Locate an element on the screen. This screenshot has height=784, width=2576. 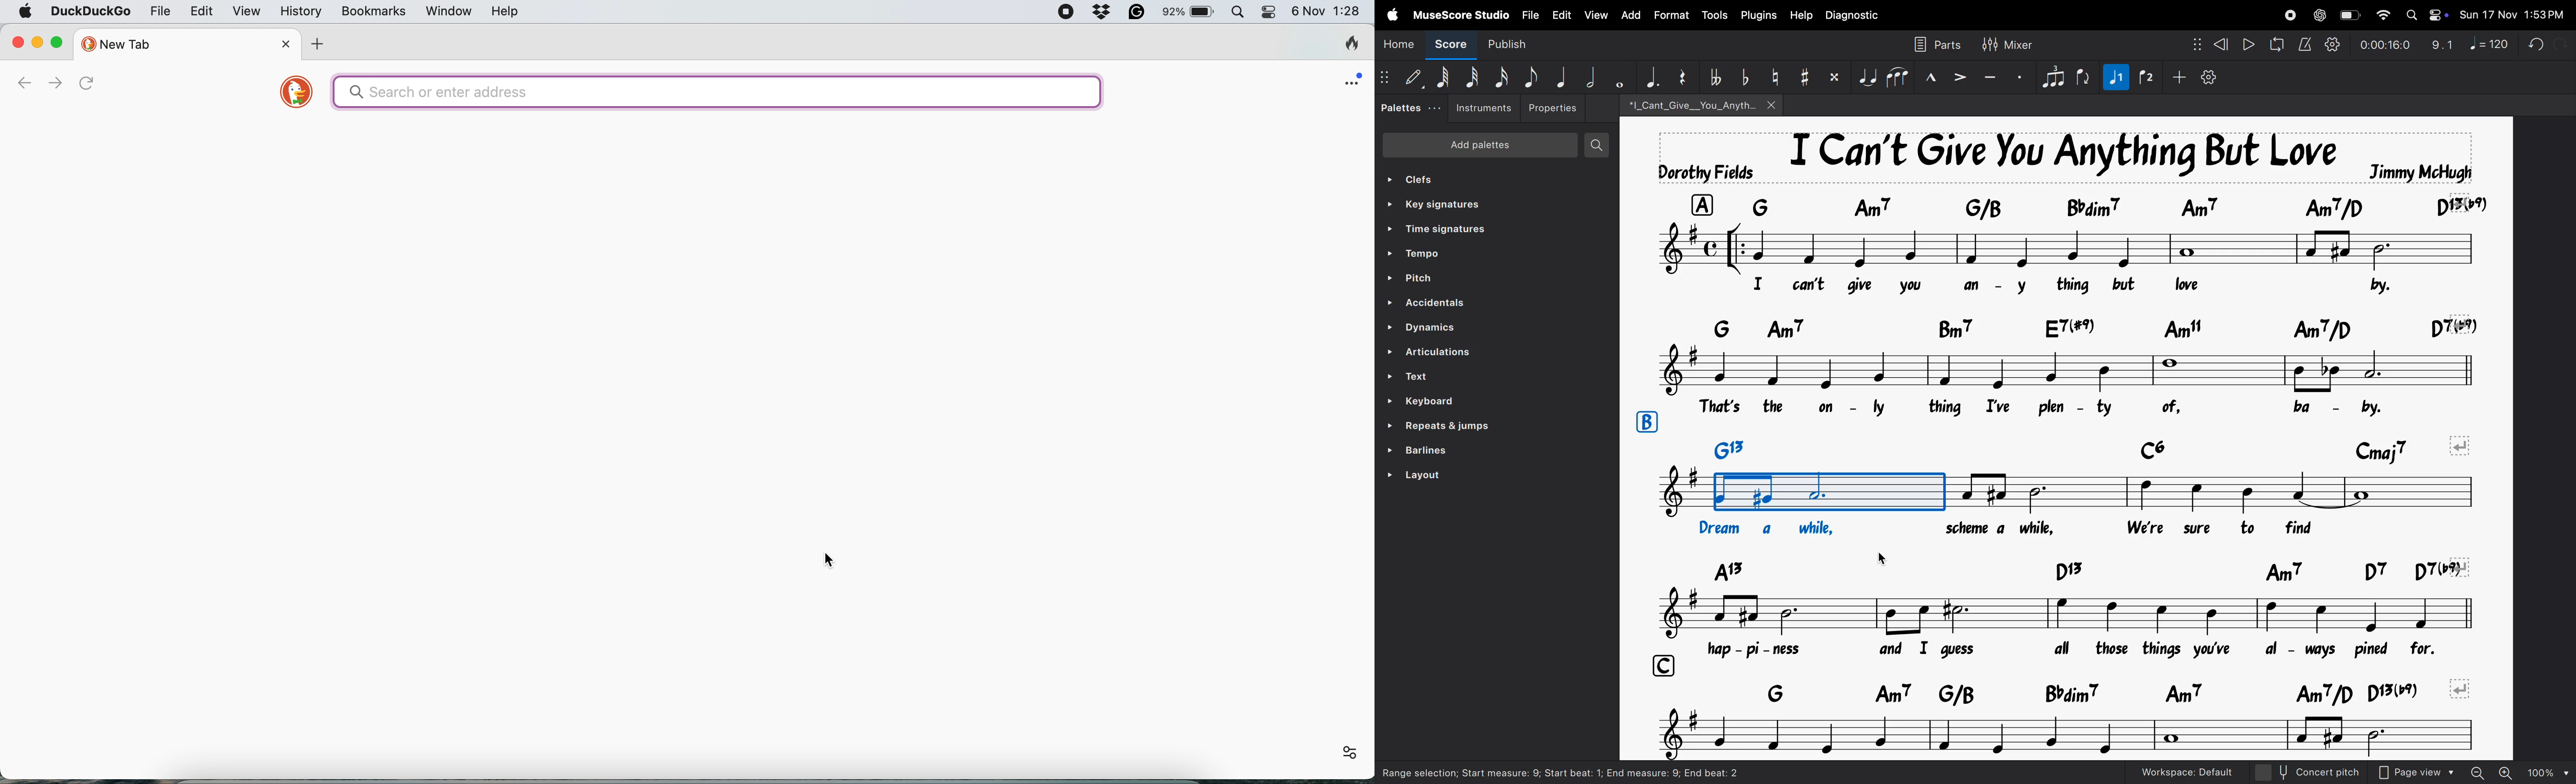
publish is located at coordinates (1522, 46).